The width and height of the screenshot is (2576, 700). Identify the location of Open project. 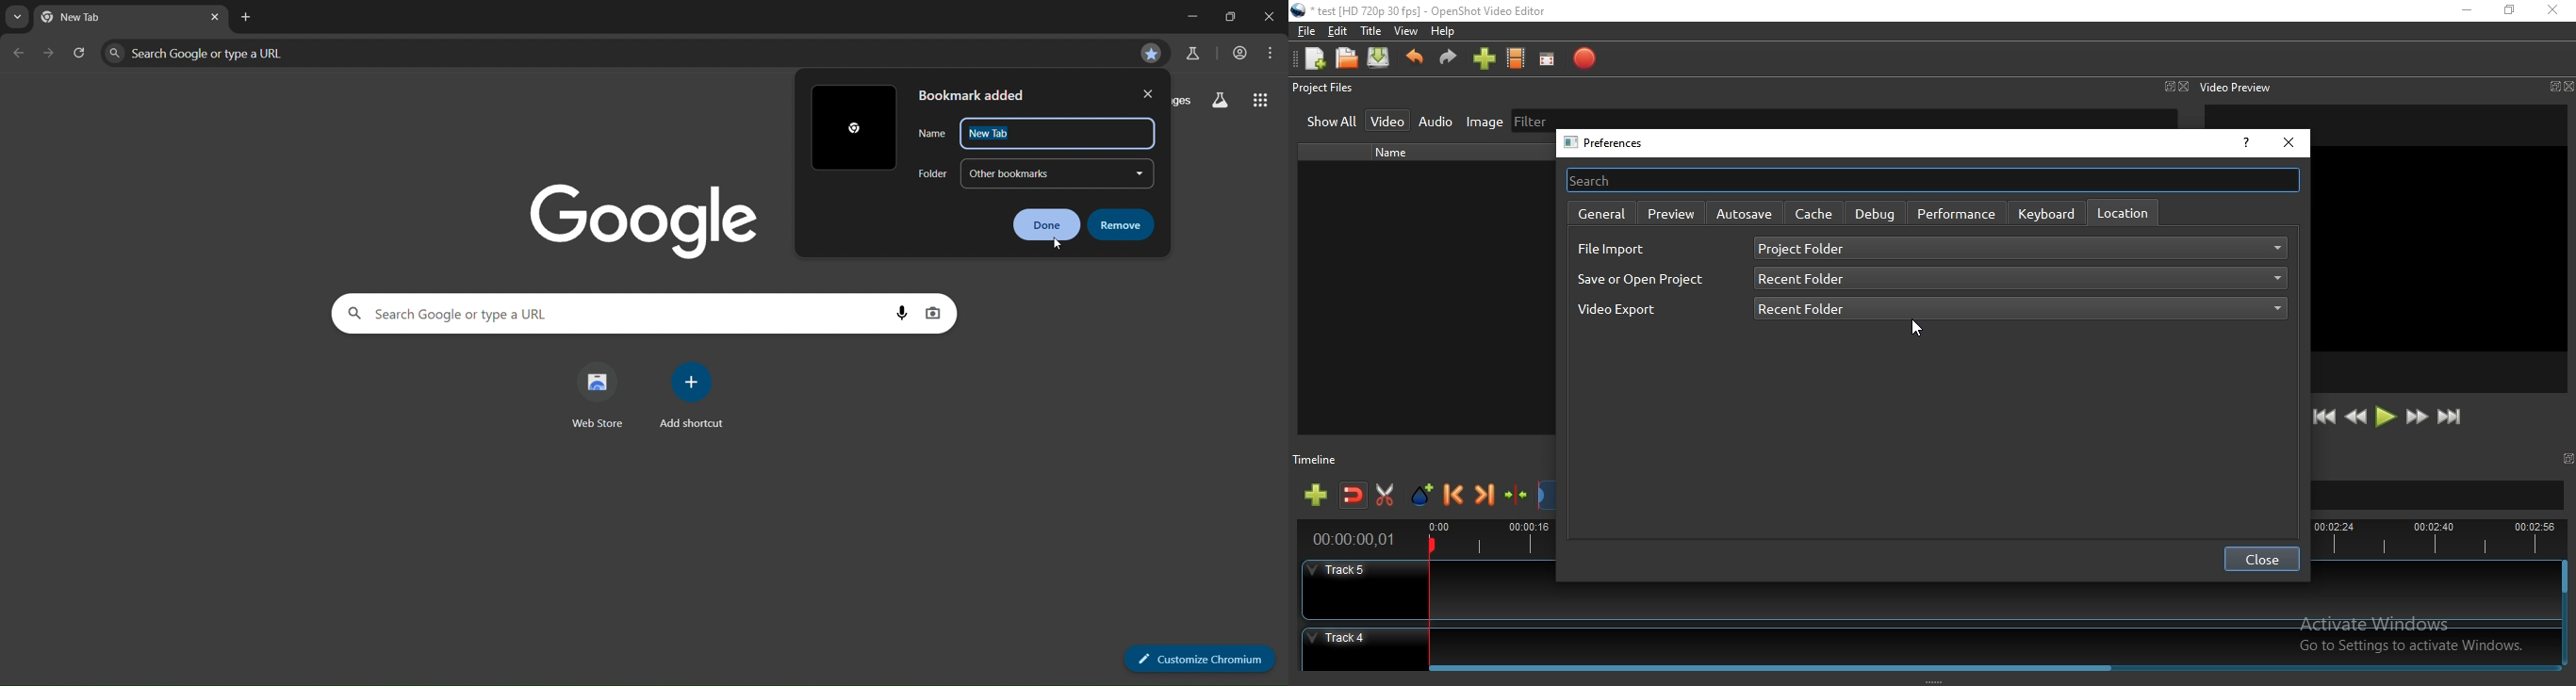
(1348, 59).